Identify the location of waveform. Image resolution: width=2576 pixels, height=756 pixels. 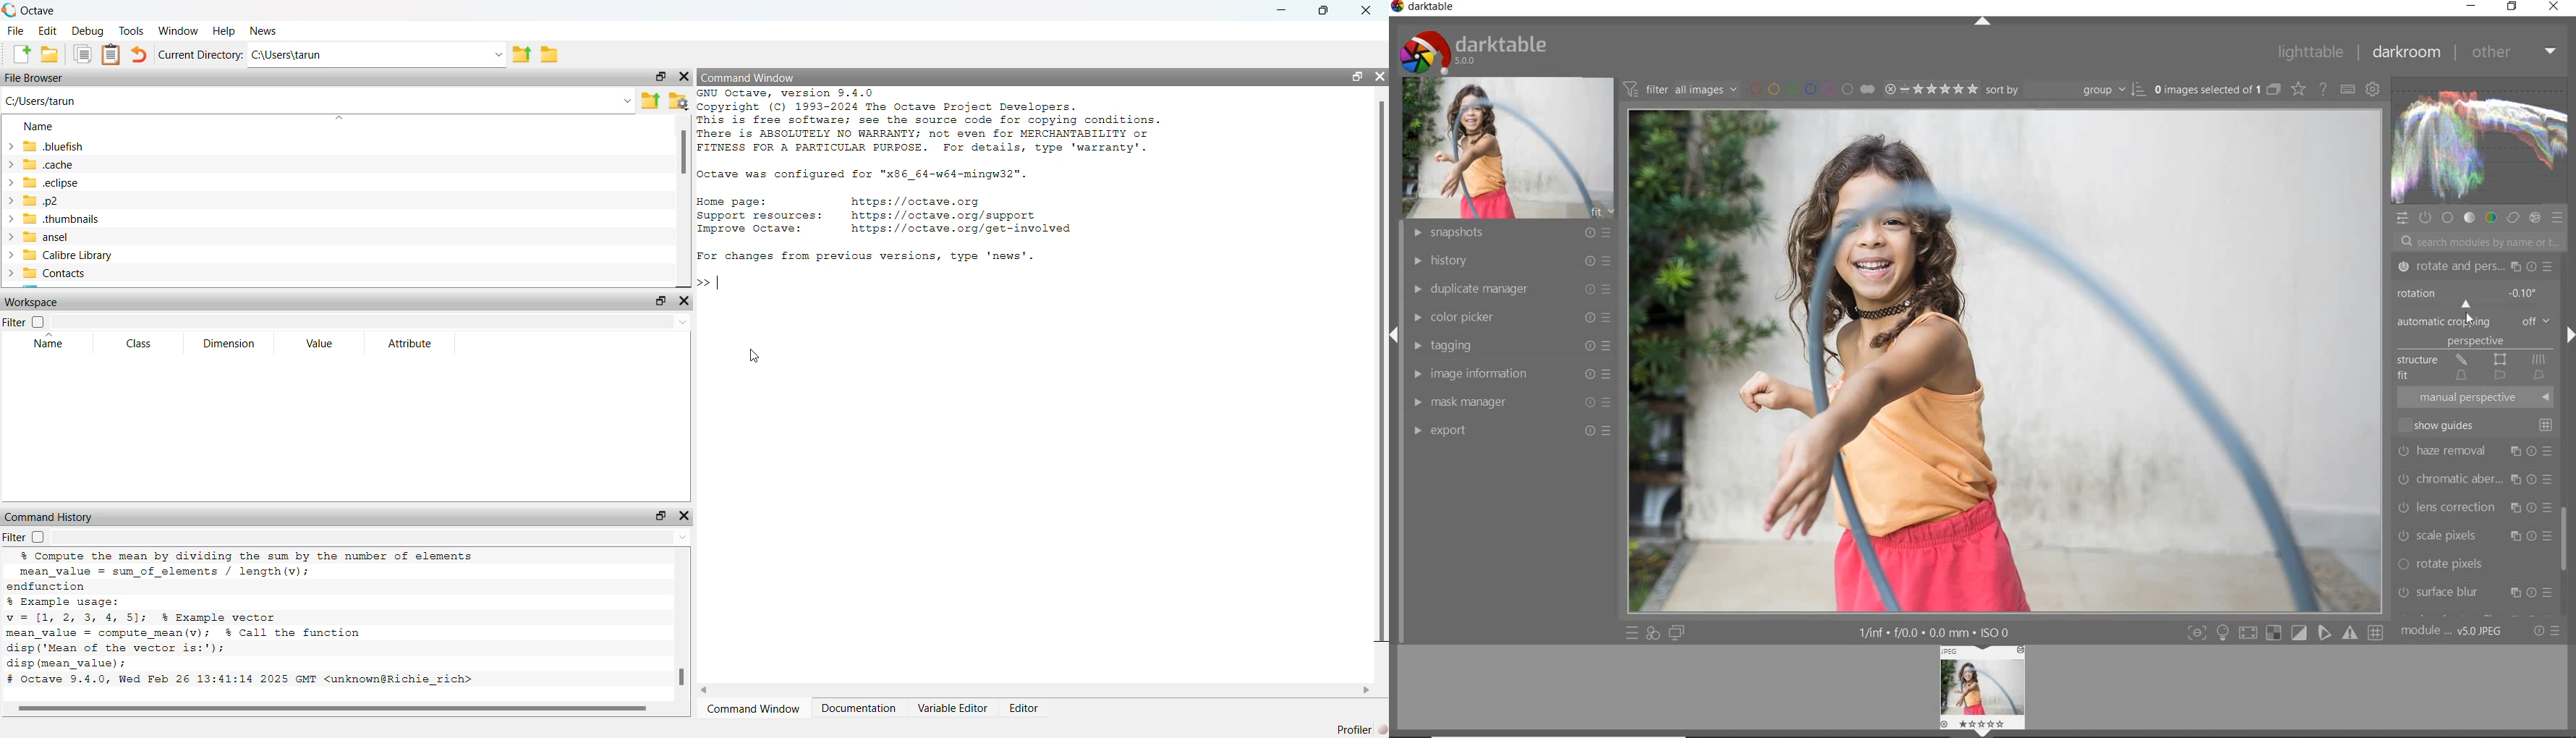
(2478, 141).